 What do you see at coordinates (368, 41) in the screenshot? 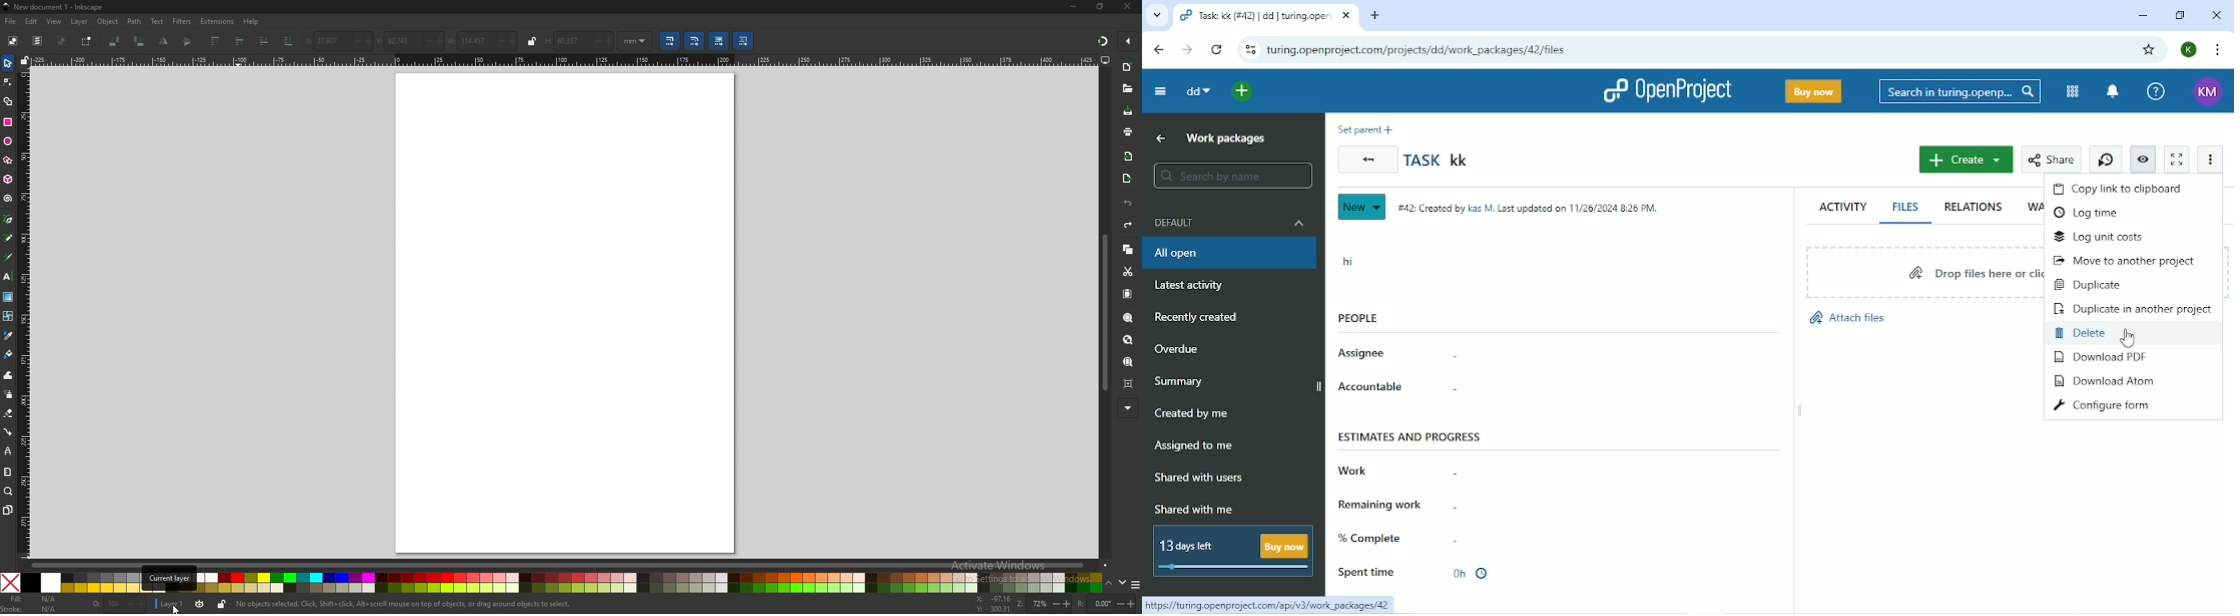
I see `increase` at bounding box center [368, 41].